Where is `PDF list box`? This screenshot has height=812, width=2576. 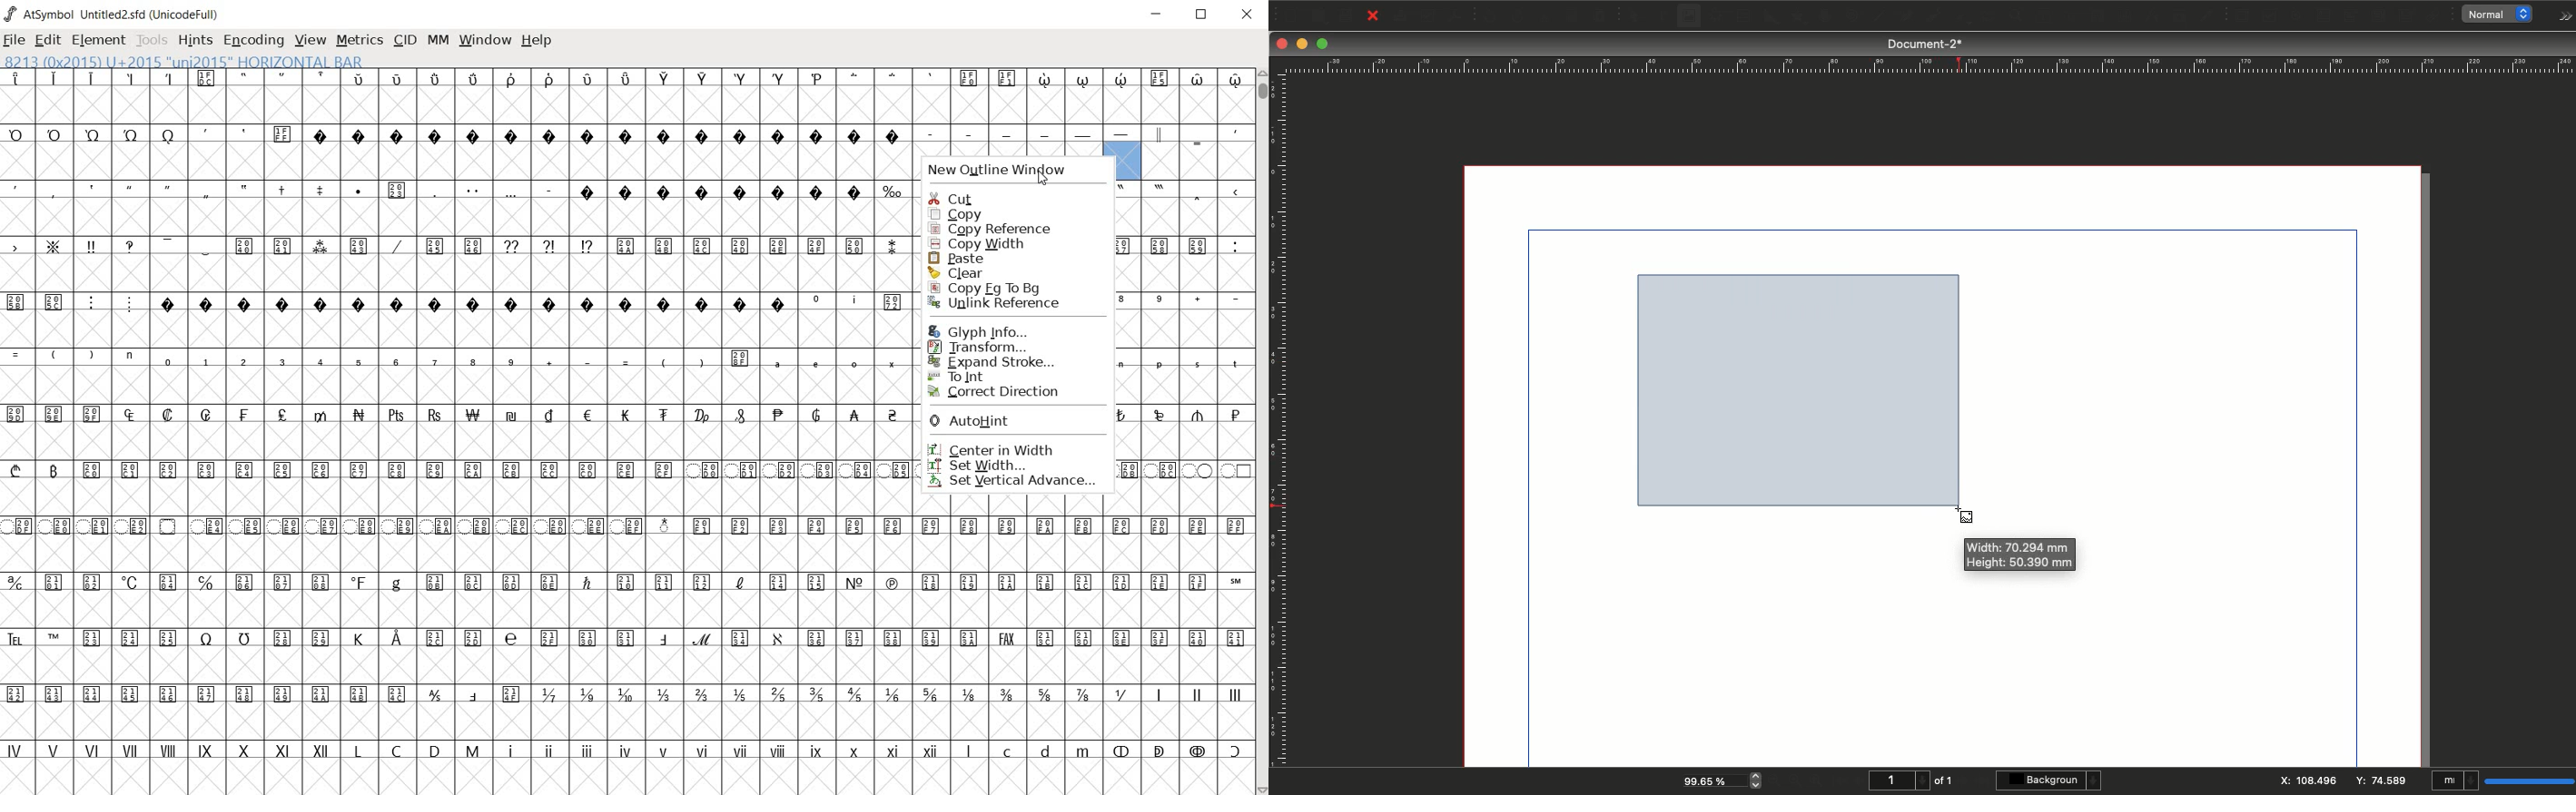
PDF list box is located at coordinates (2379, 16).